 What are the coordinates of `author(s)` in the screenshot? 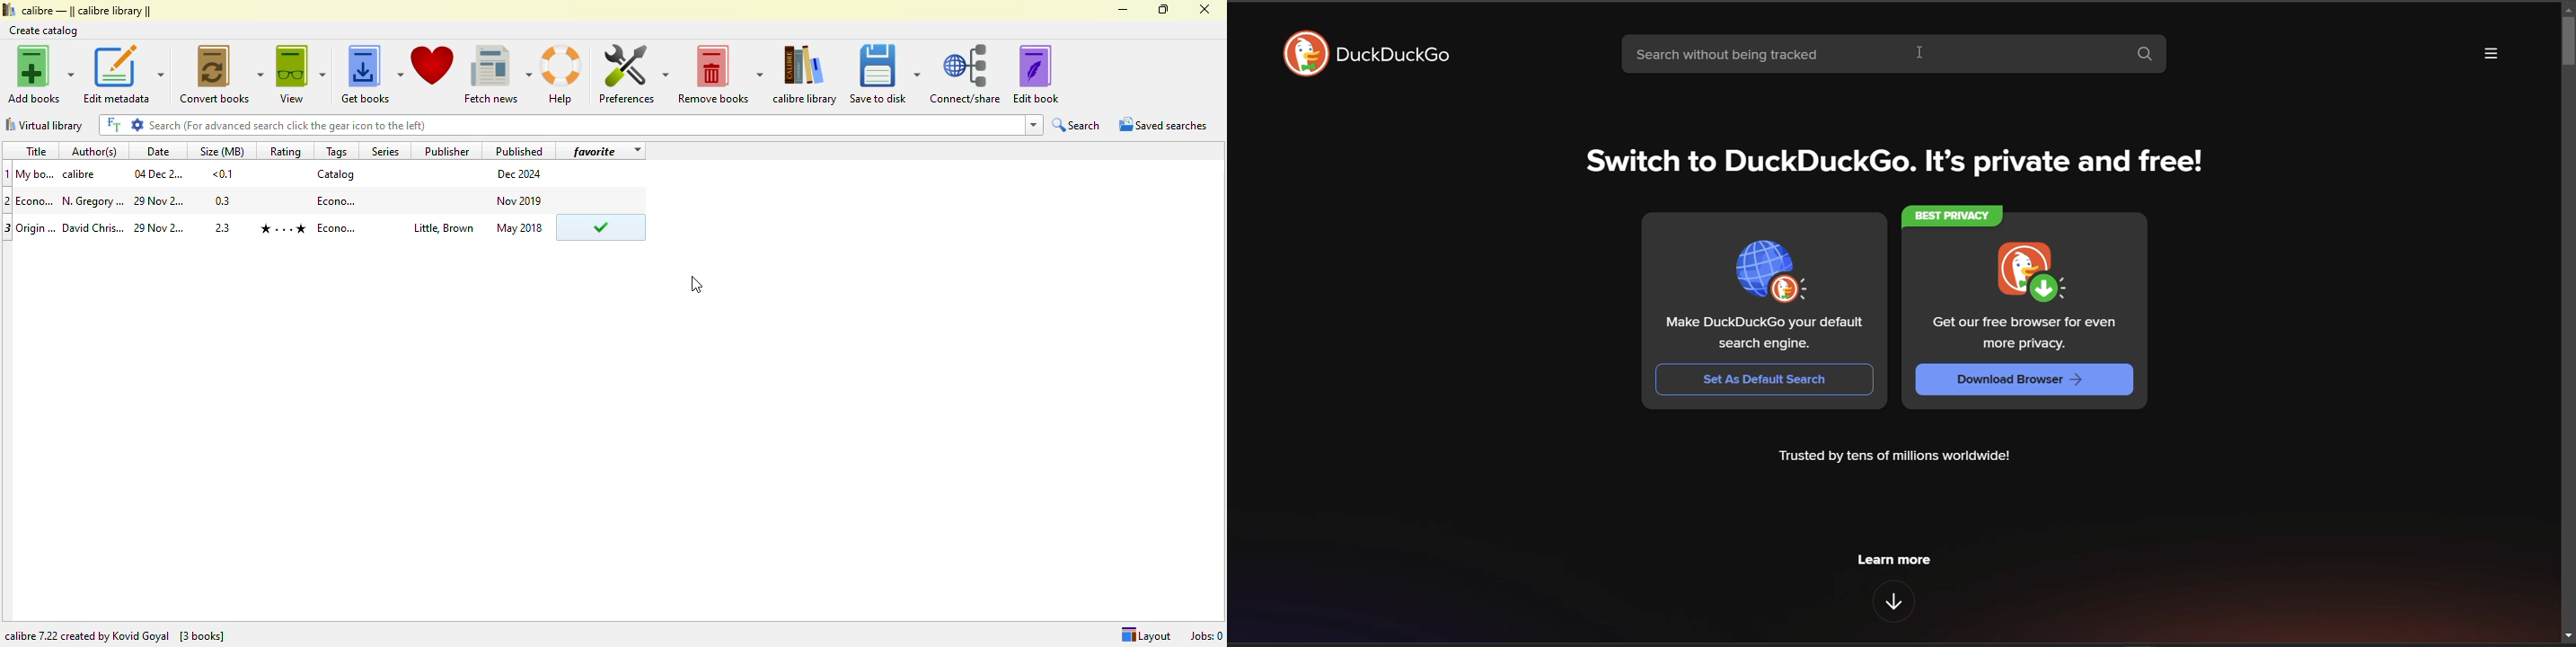 It's located at (97, 150).